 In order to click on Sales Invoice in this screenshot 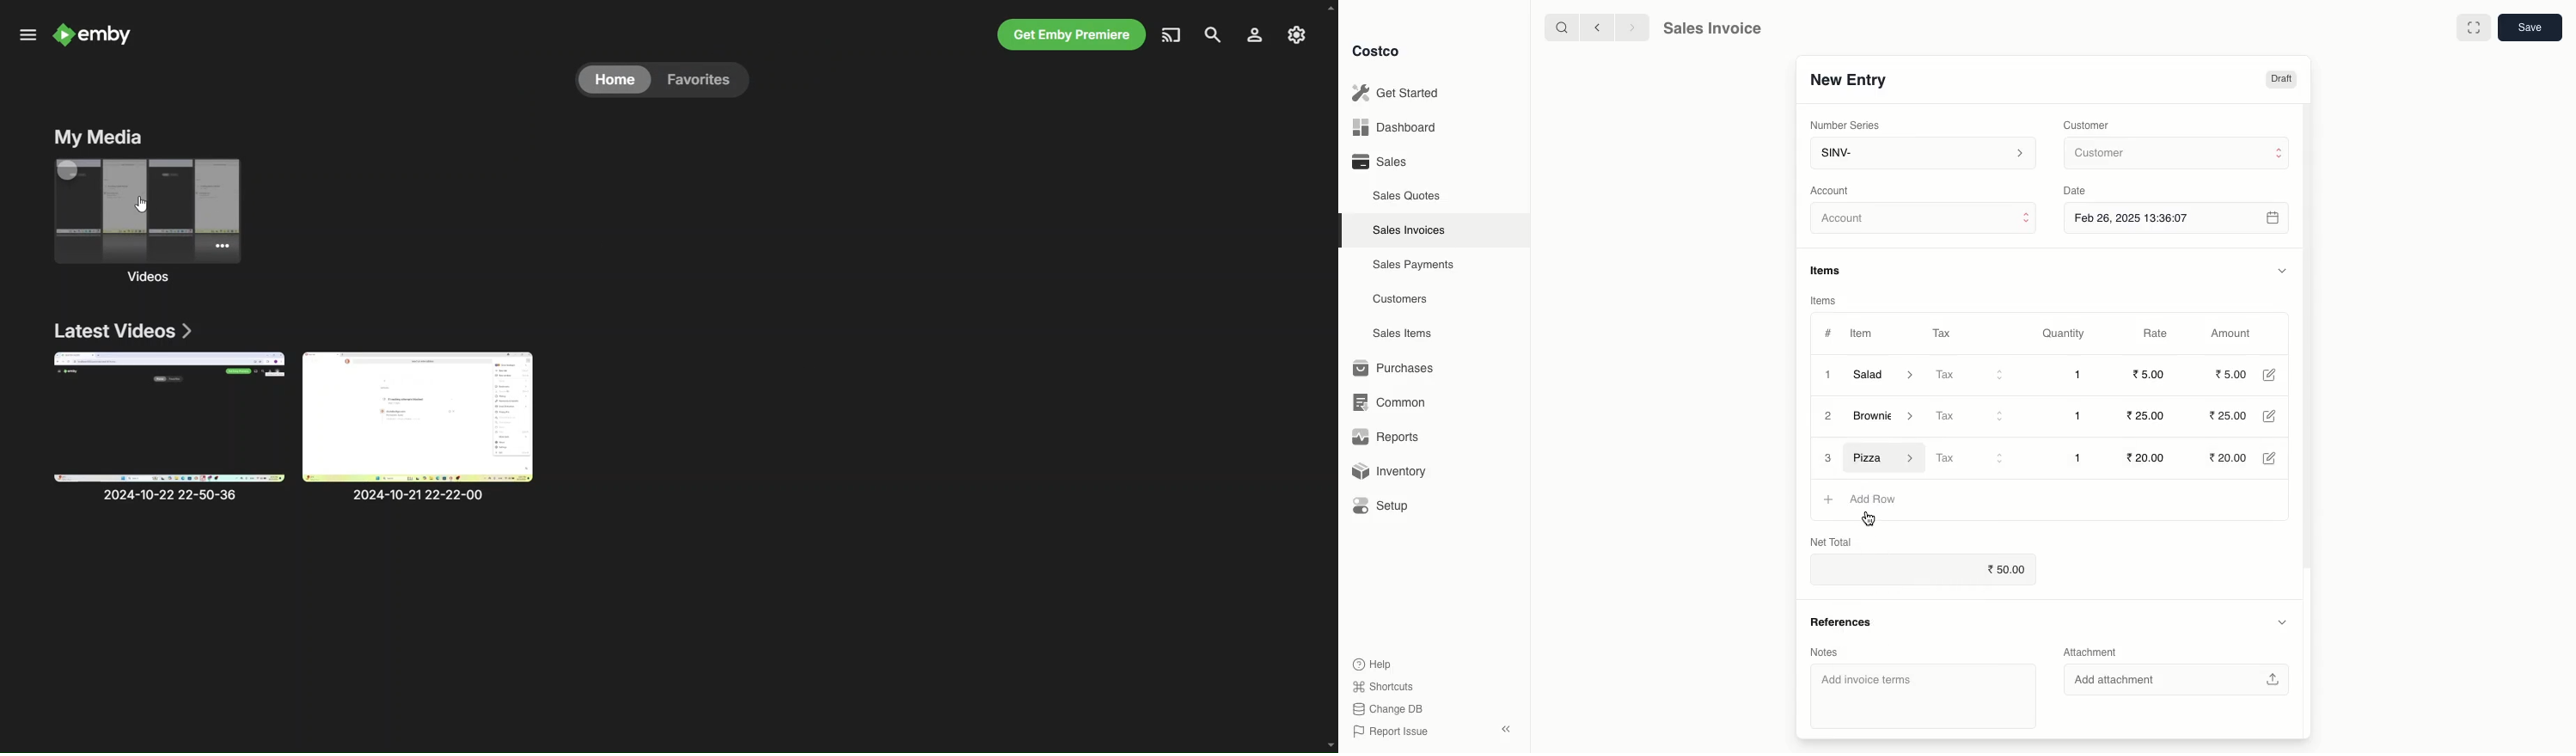, I will do `click(1712, 30)`.